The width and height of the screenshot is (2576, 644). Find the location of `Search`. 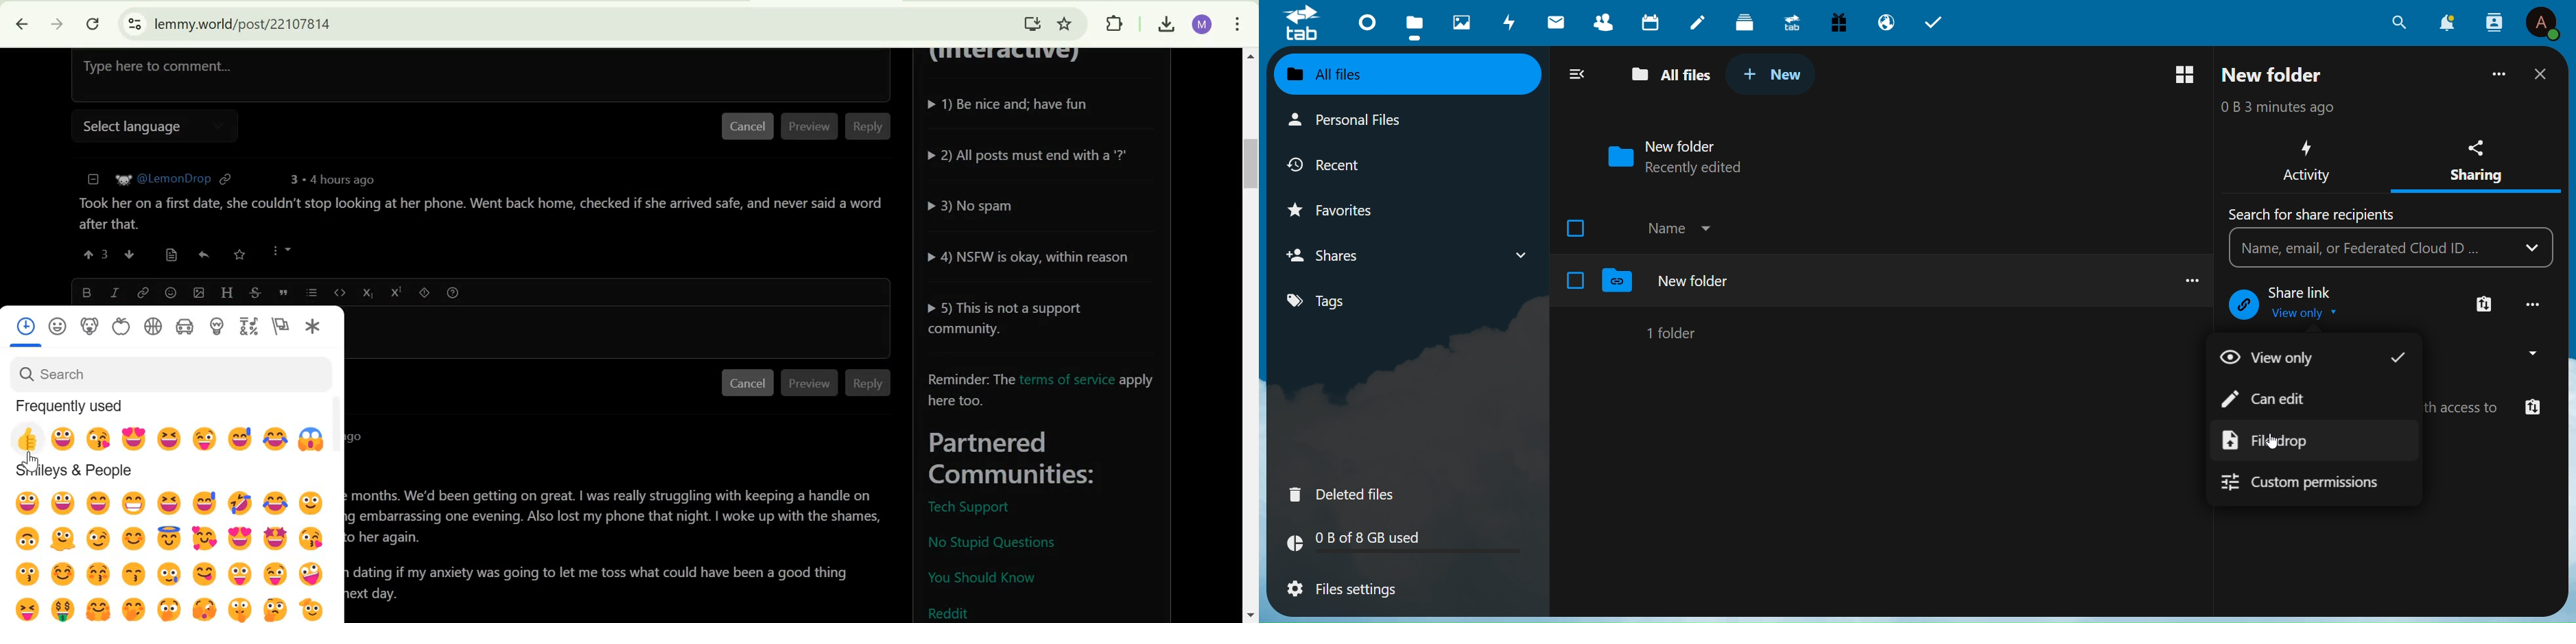

Search is located at coordinates (2396, 23).